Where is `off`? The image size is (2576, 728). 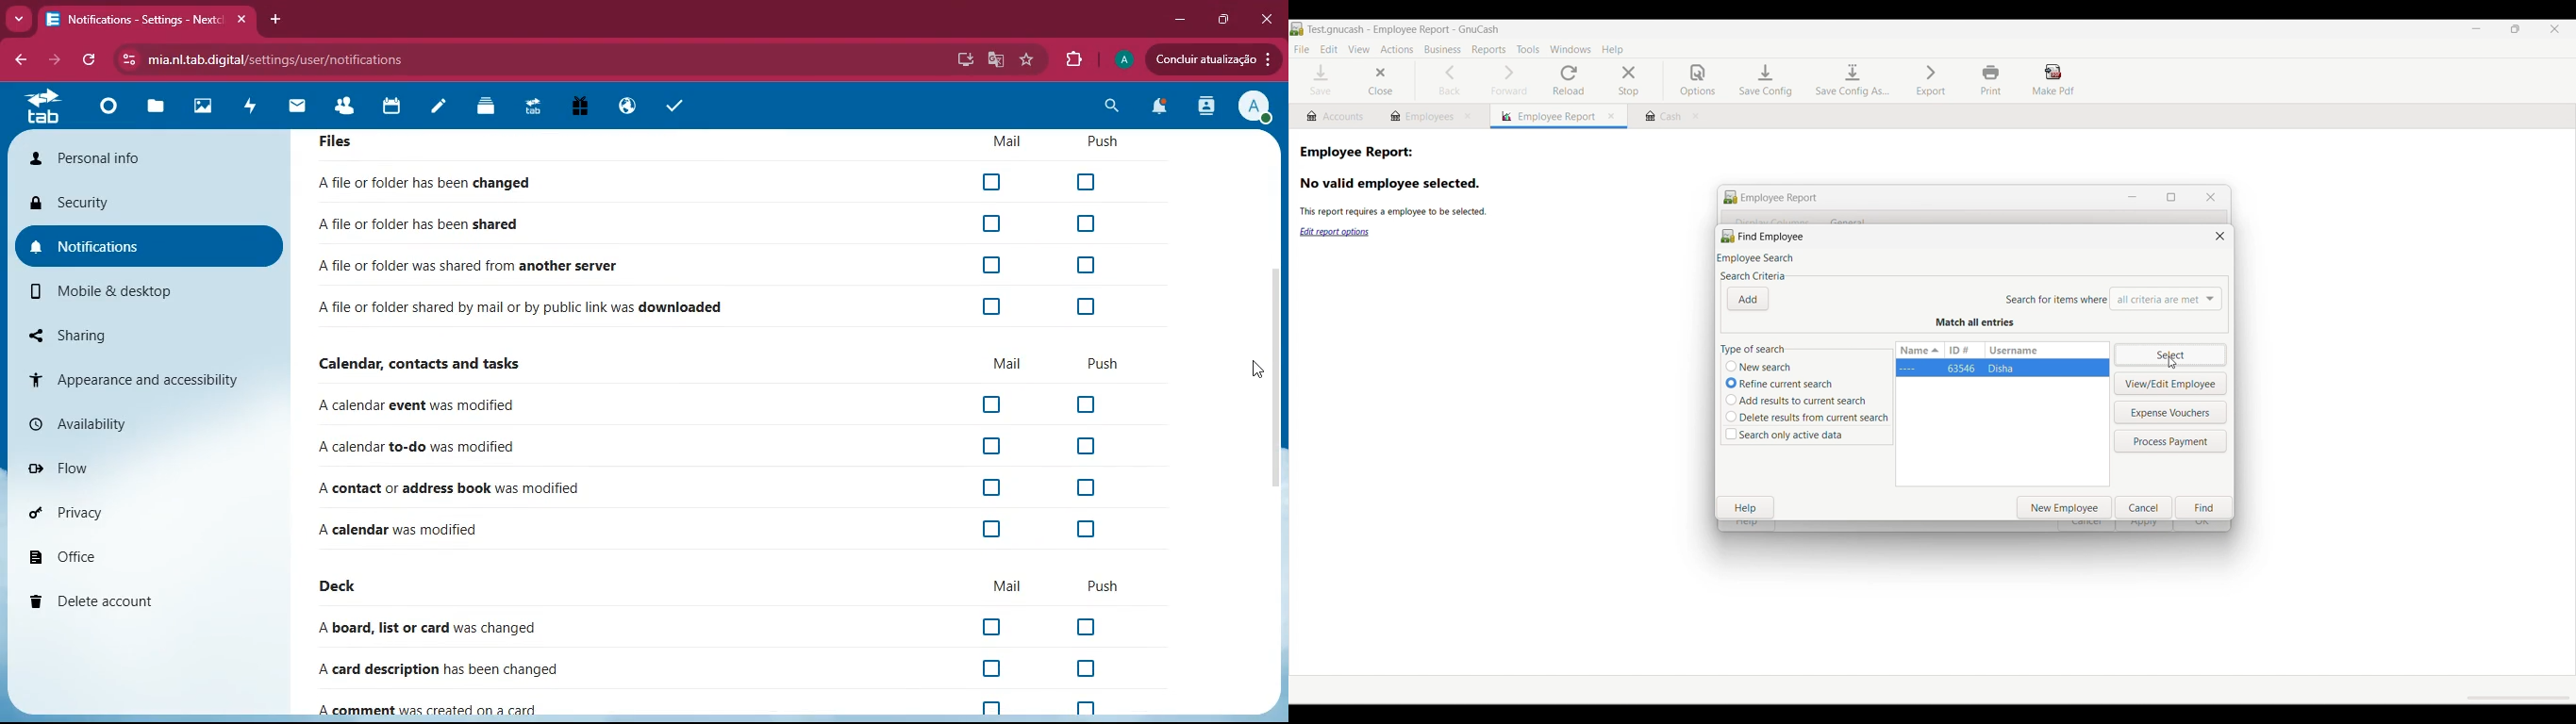
off is located at coordinates (1085, 709).